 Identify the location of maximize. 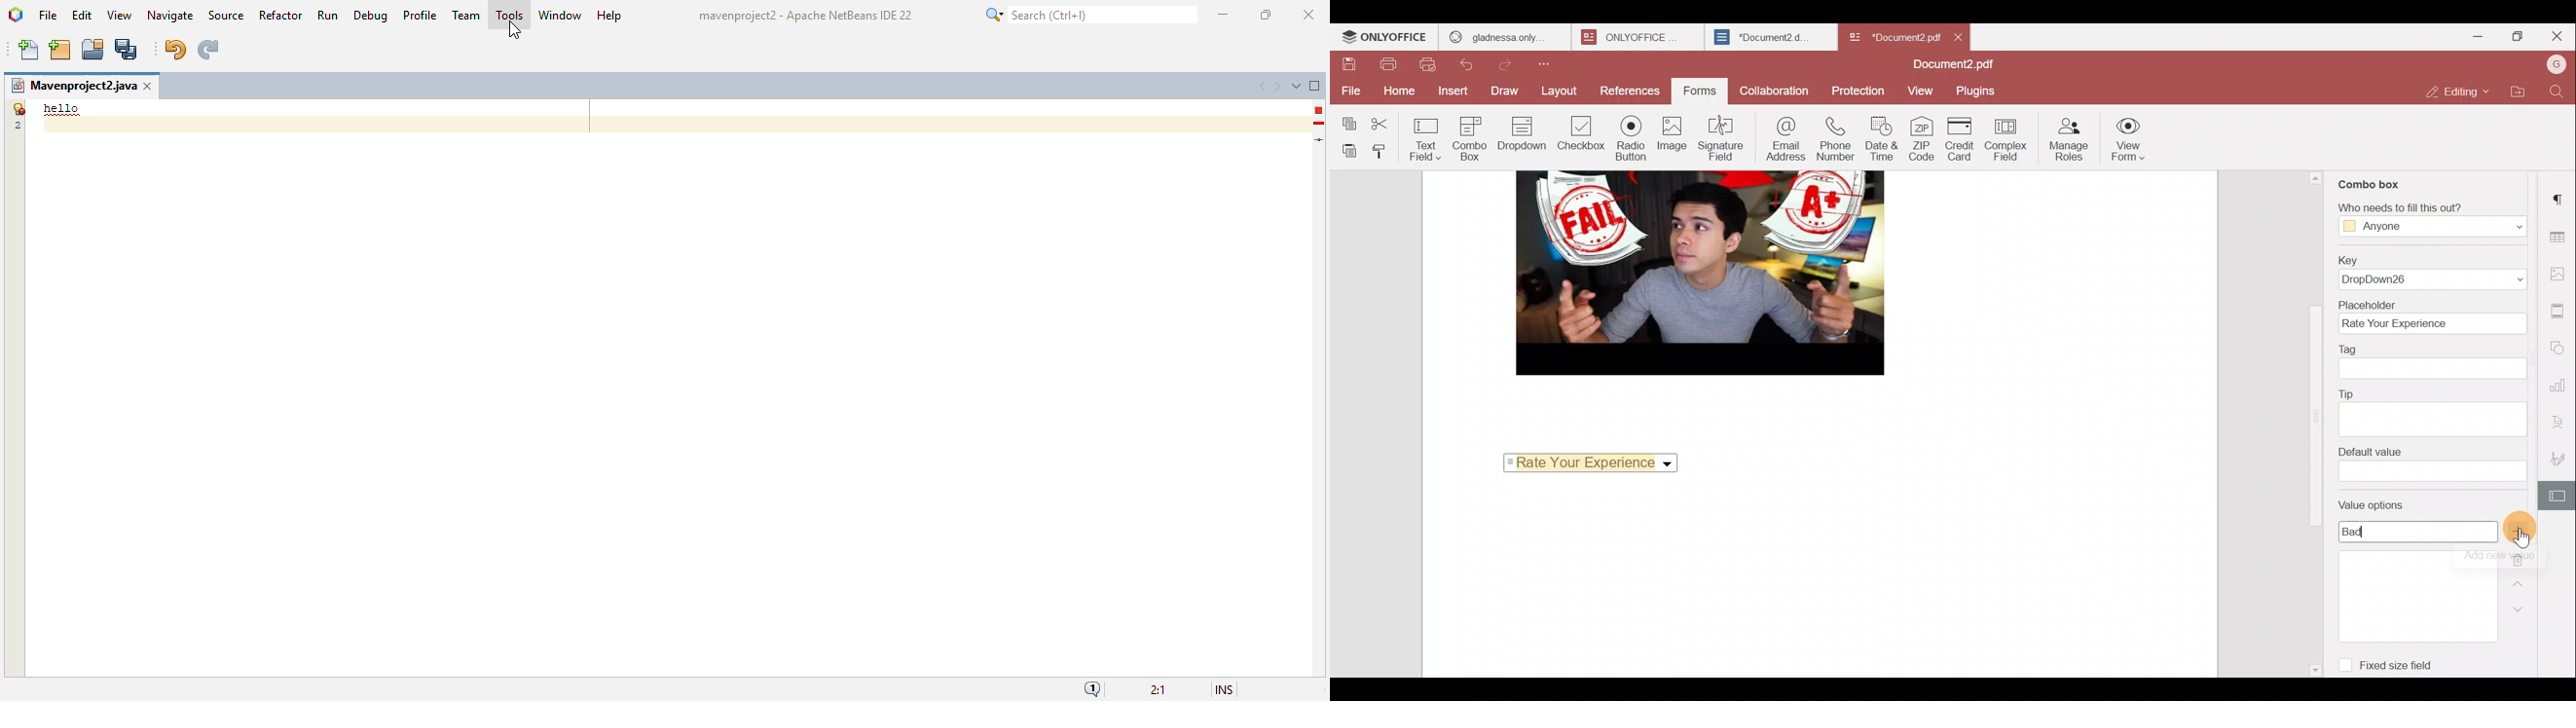
(1265, 15).